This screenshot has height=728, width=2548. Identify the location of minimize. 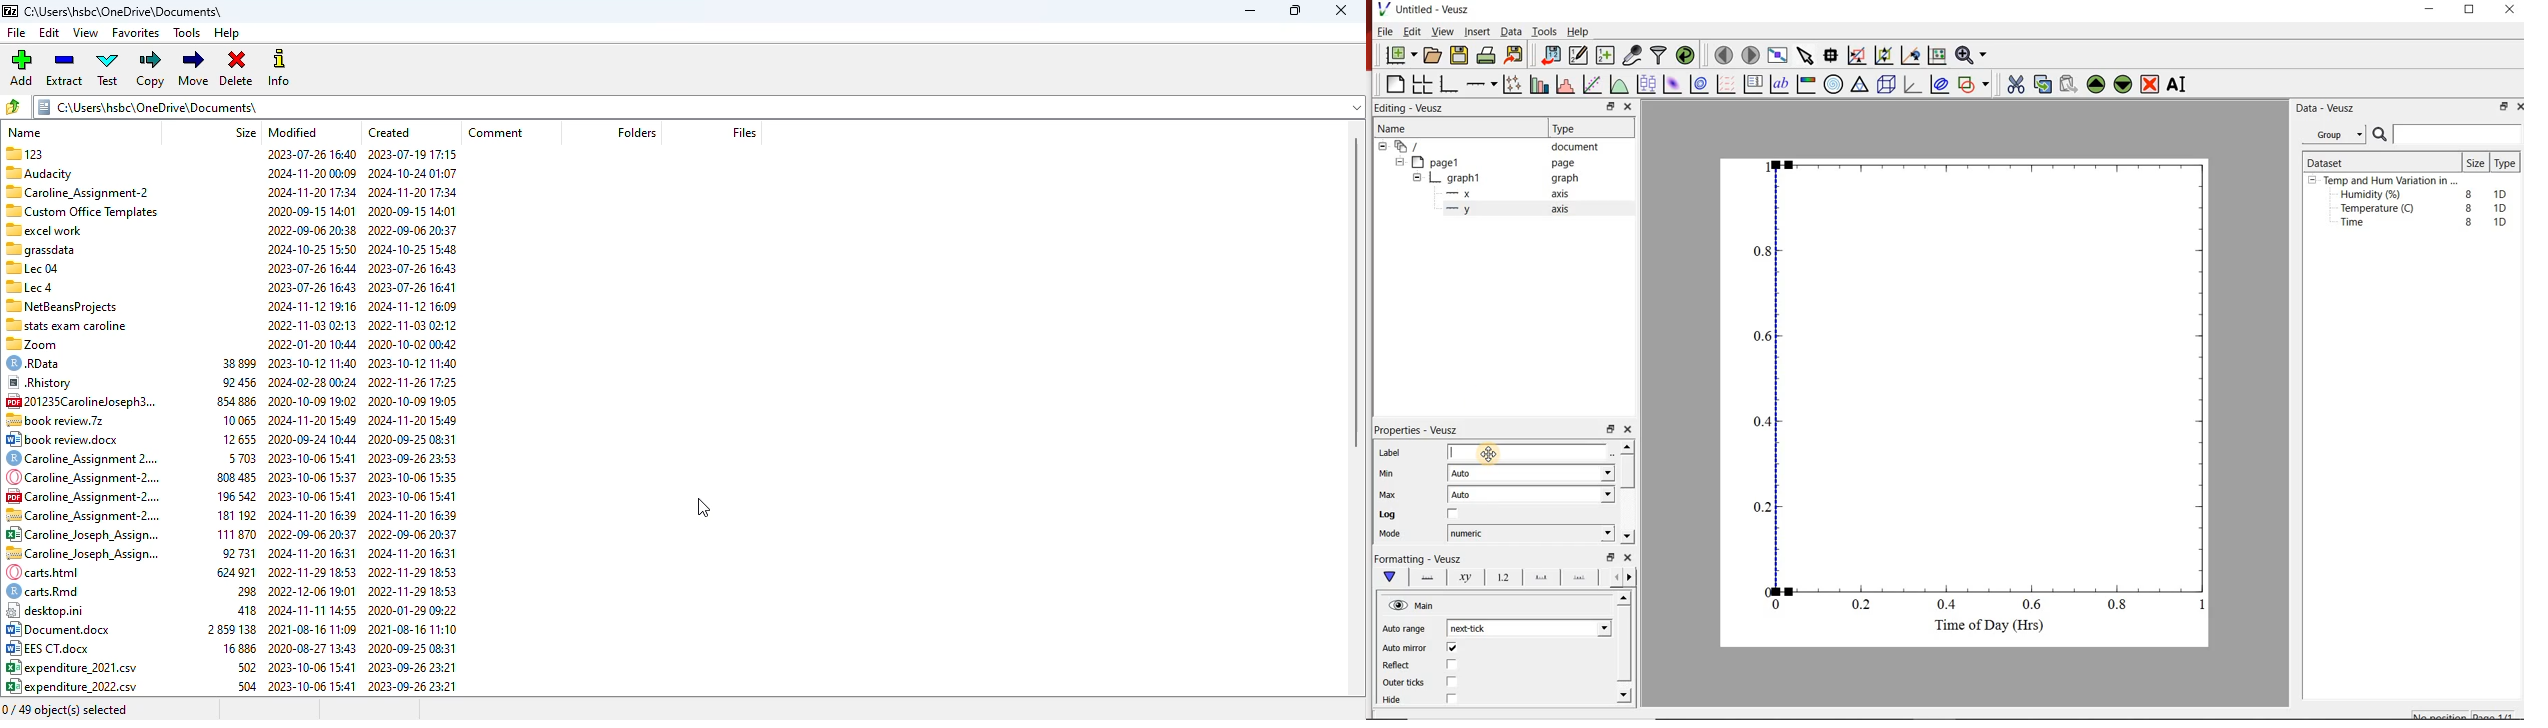
(1251, 11).